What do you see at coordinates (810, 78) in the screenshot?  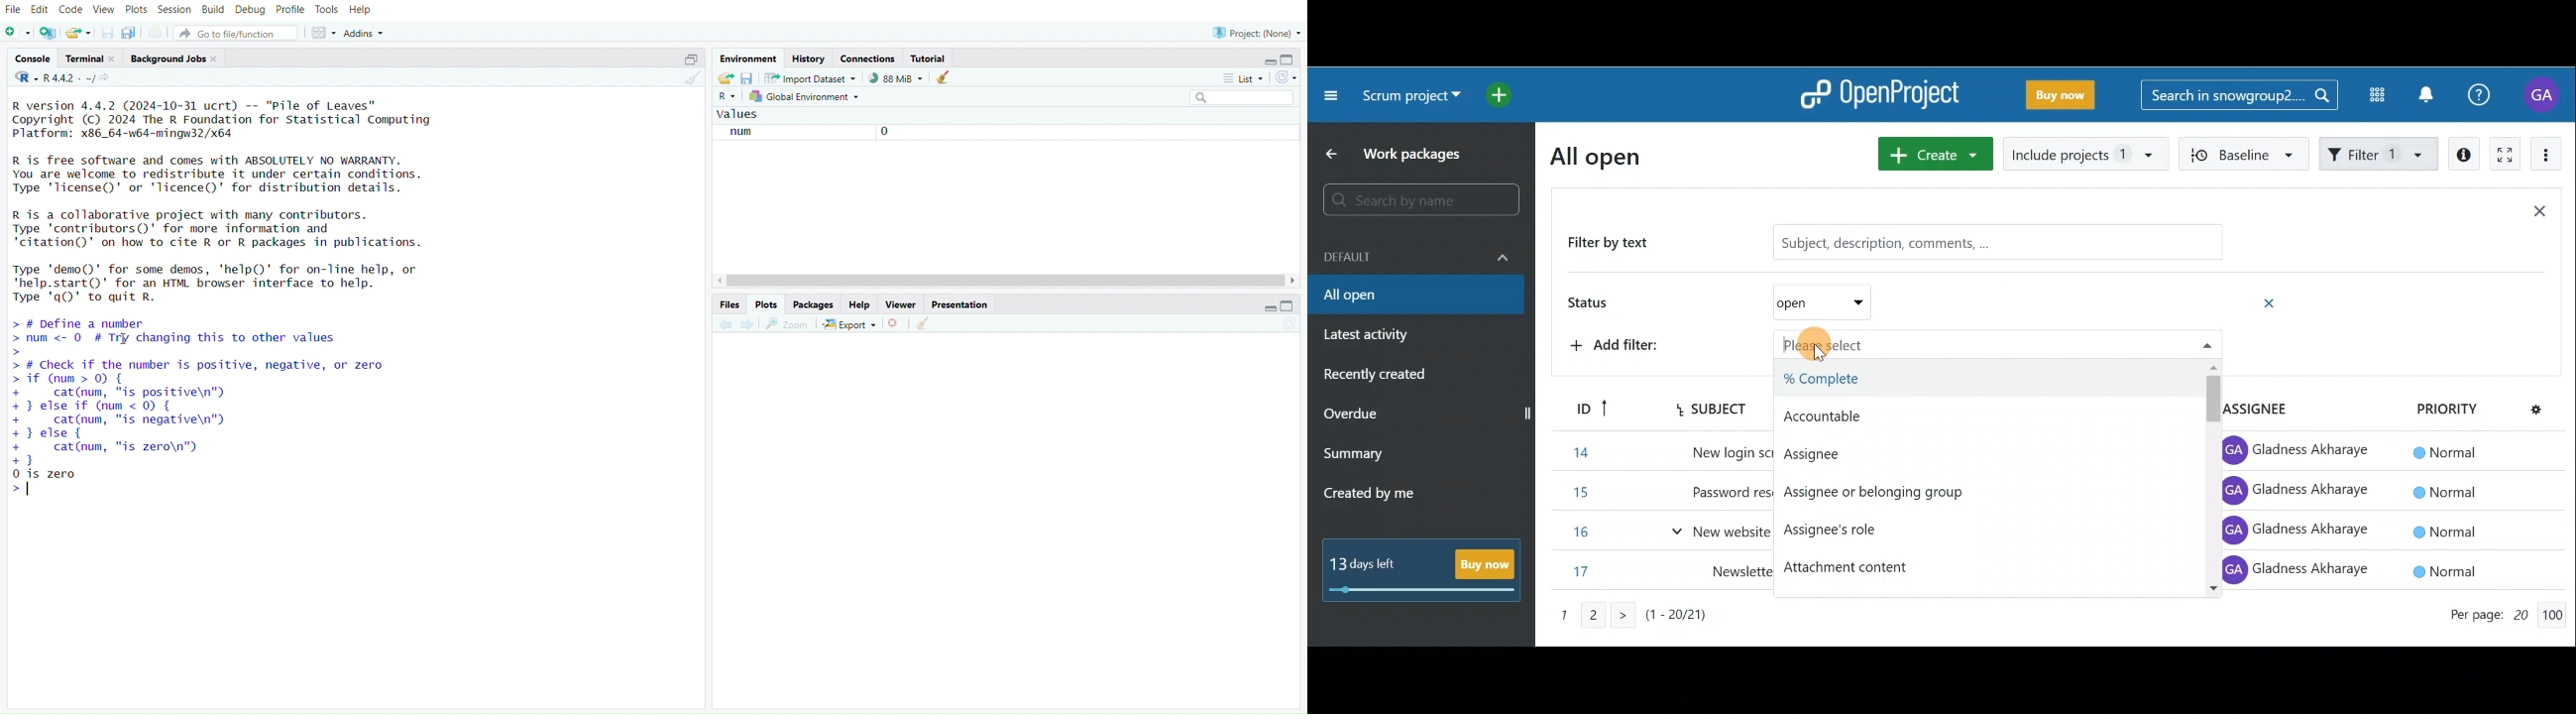 I see `import dataset` at bounding box center [810, 78].